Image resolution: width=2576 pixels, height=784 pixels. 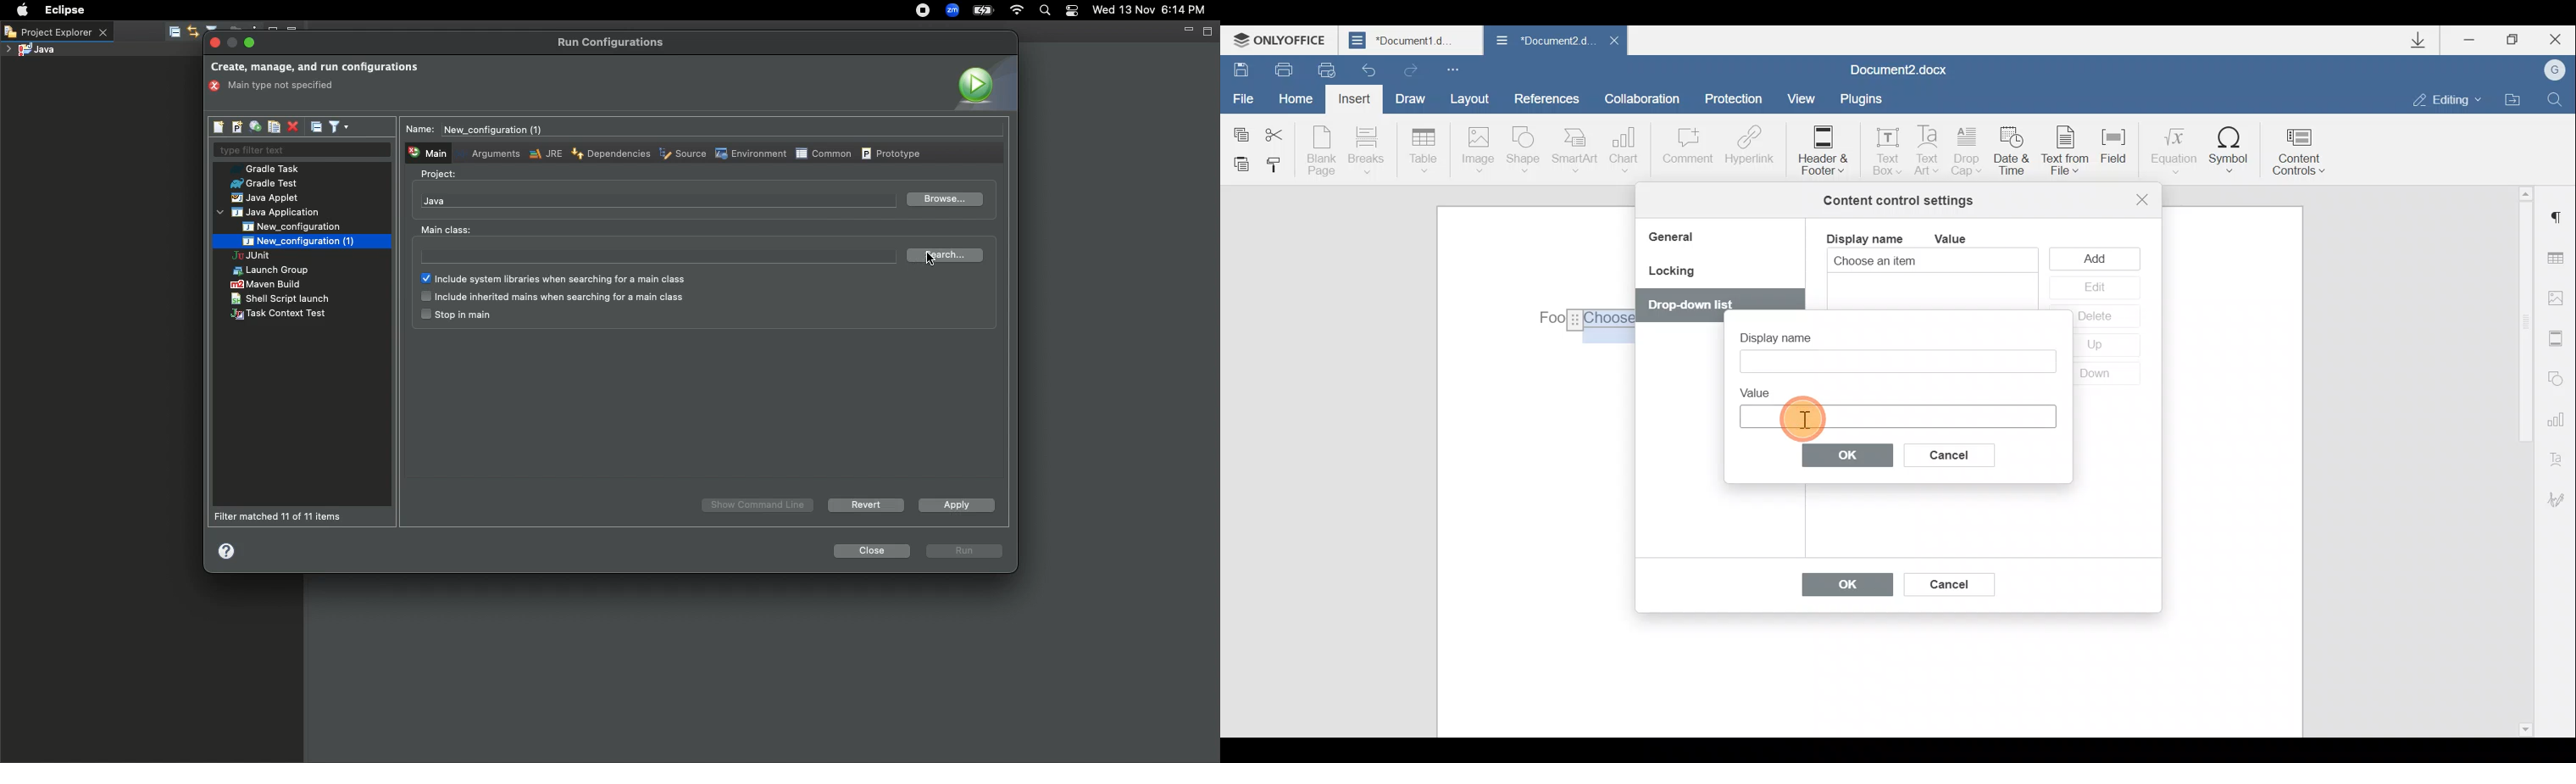 I want to click on Table settings, so click(x=2560, y=260).